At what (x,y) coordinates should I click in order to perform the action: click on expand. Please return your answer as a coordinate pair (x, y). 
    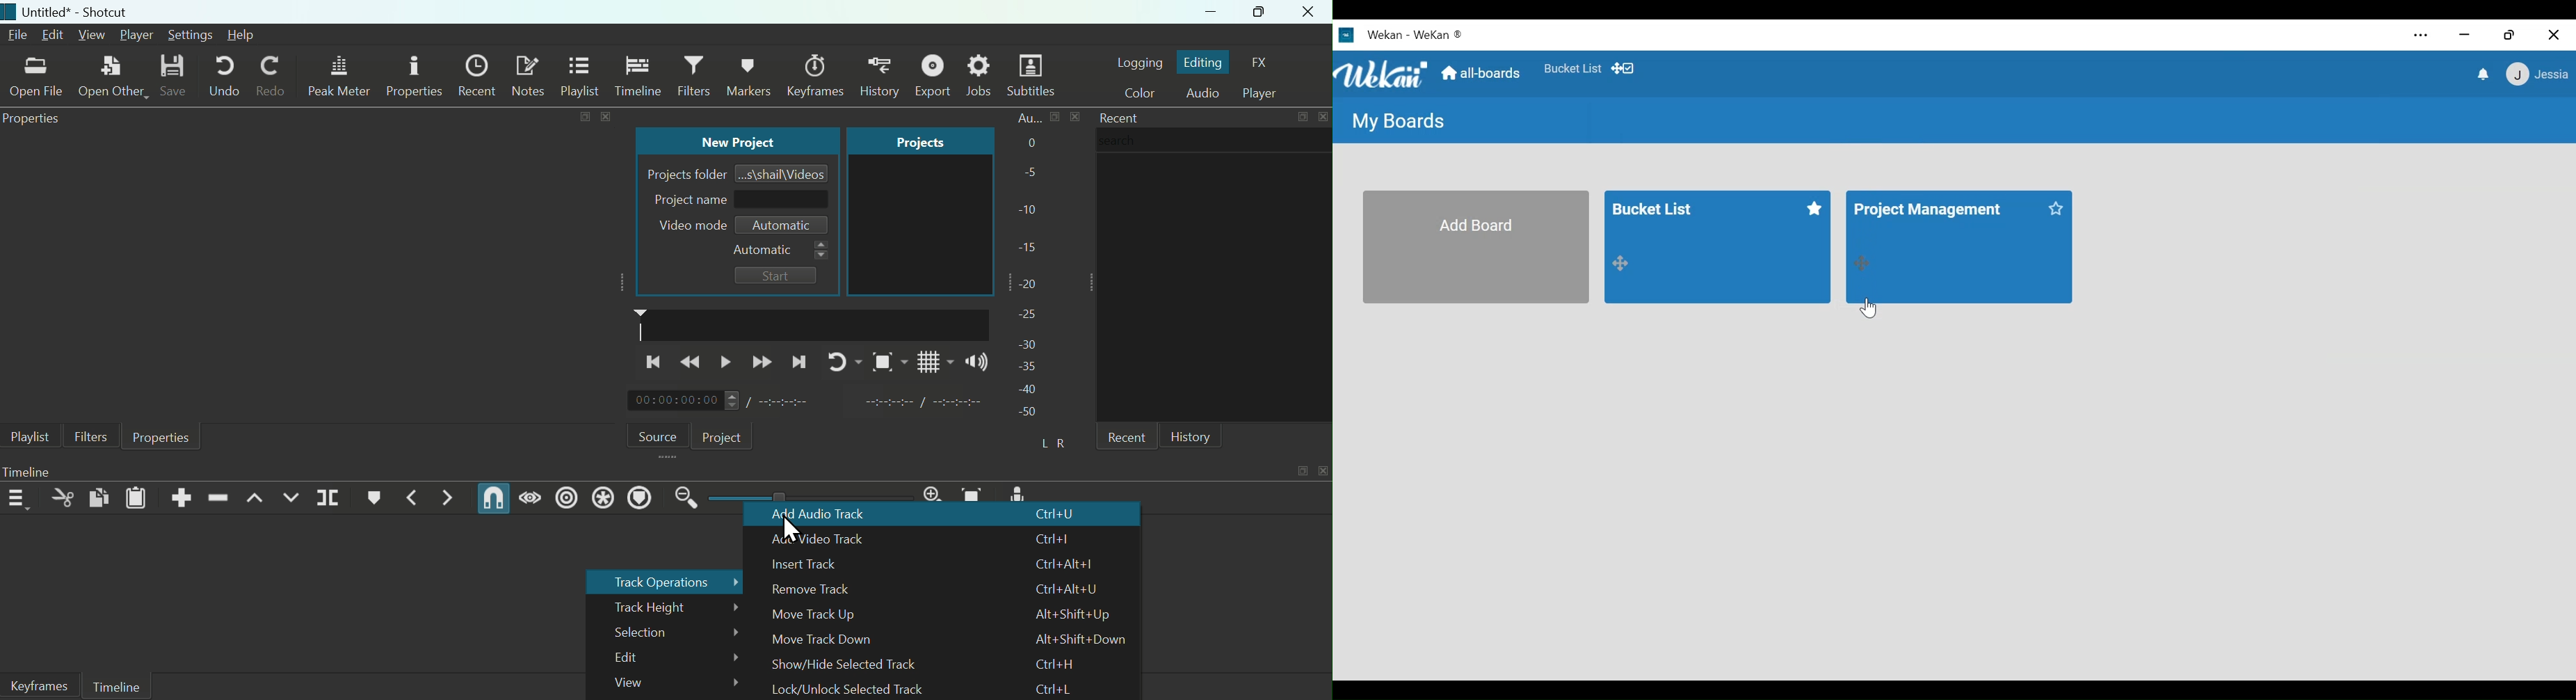
    Looking at the image, I should click on (1301, 471).